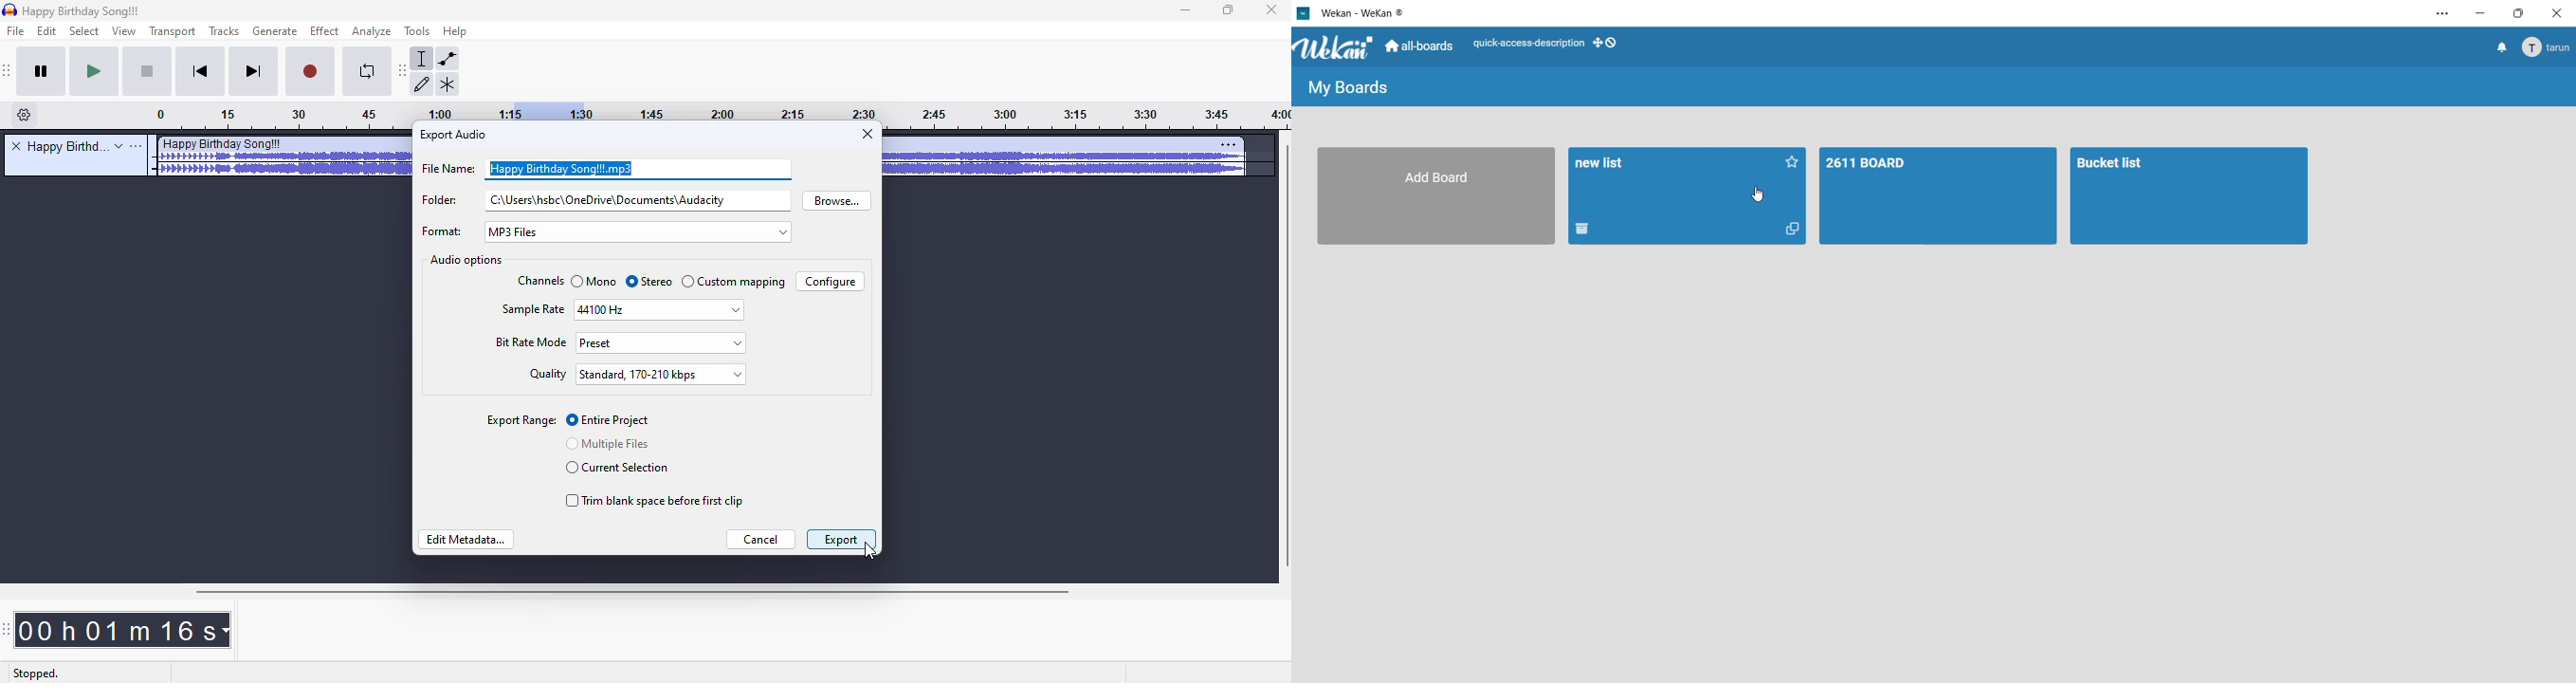  What do you see at coordinates (594, 281) in the screenshot?
I see `mono` at bounding box center [594, 281].